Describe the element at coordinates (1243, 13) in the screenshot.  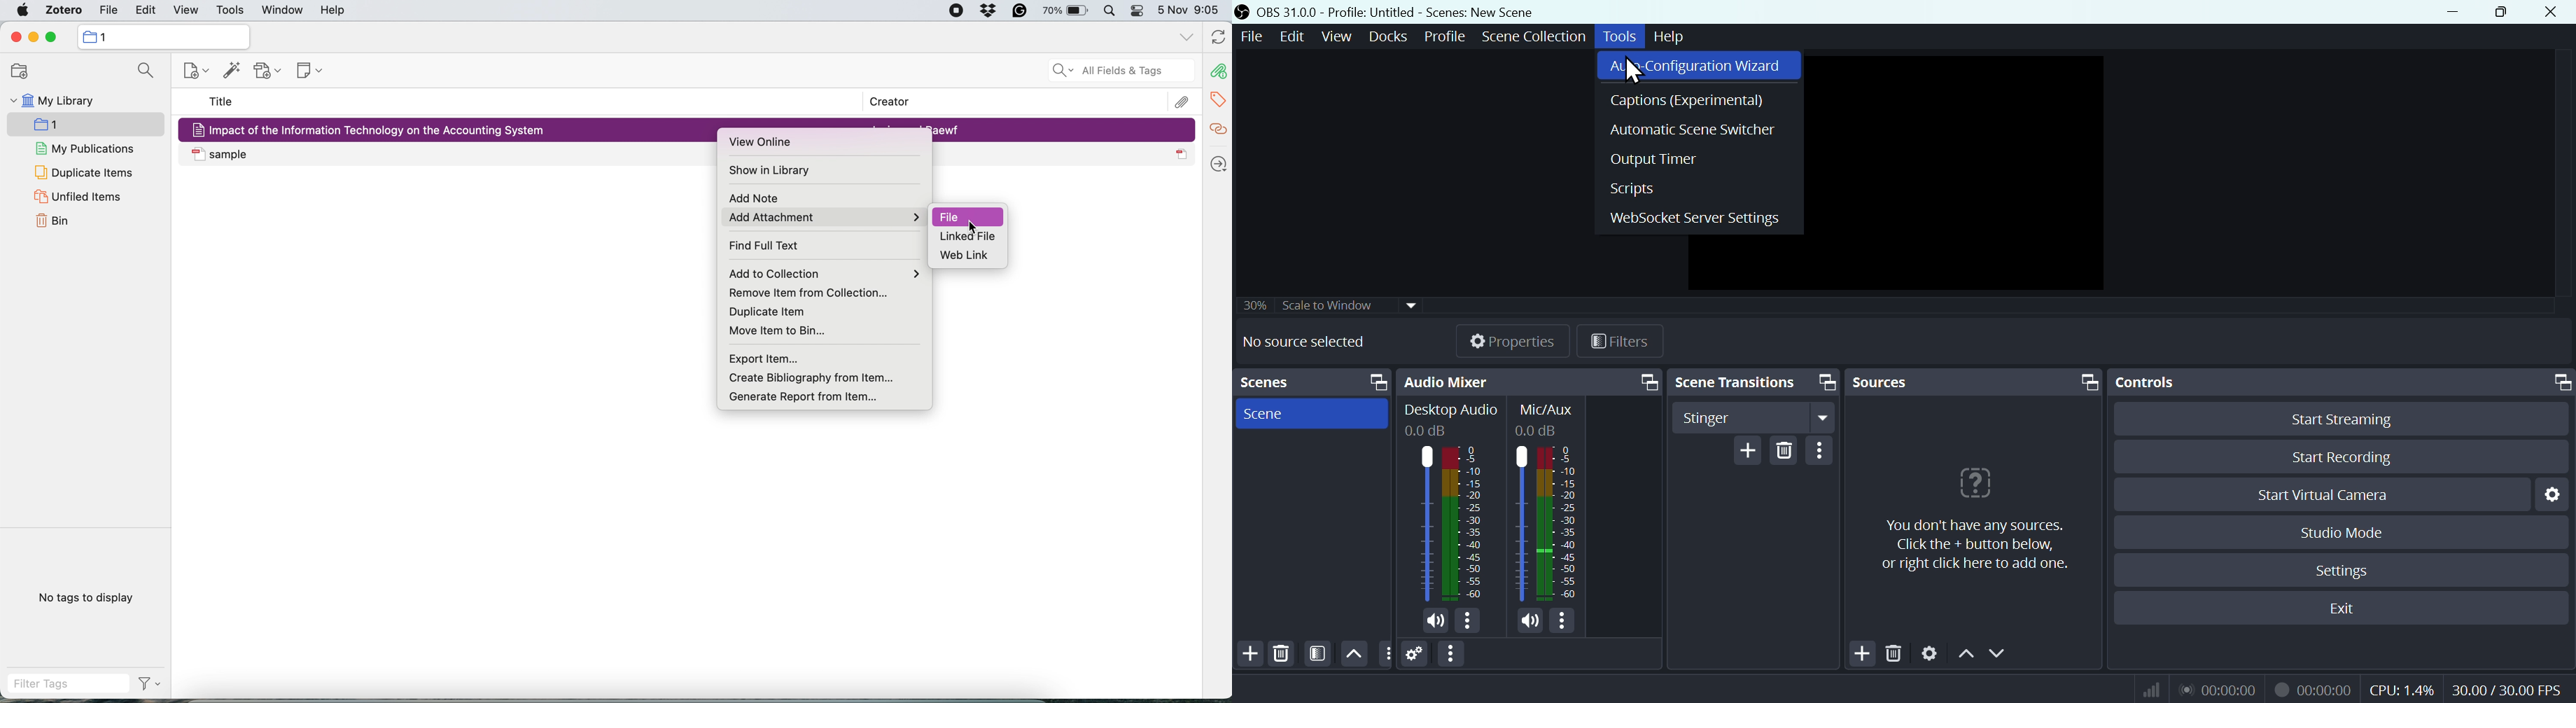
I see `icon` at that location.